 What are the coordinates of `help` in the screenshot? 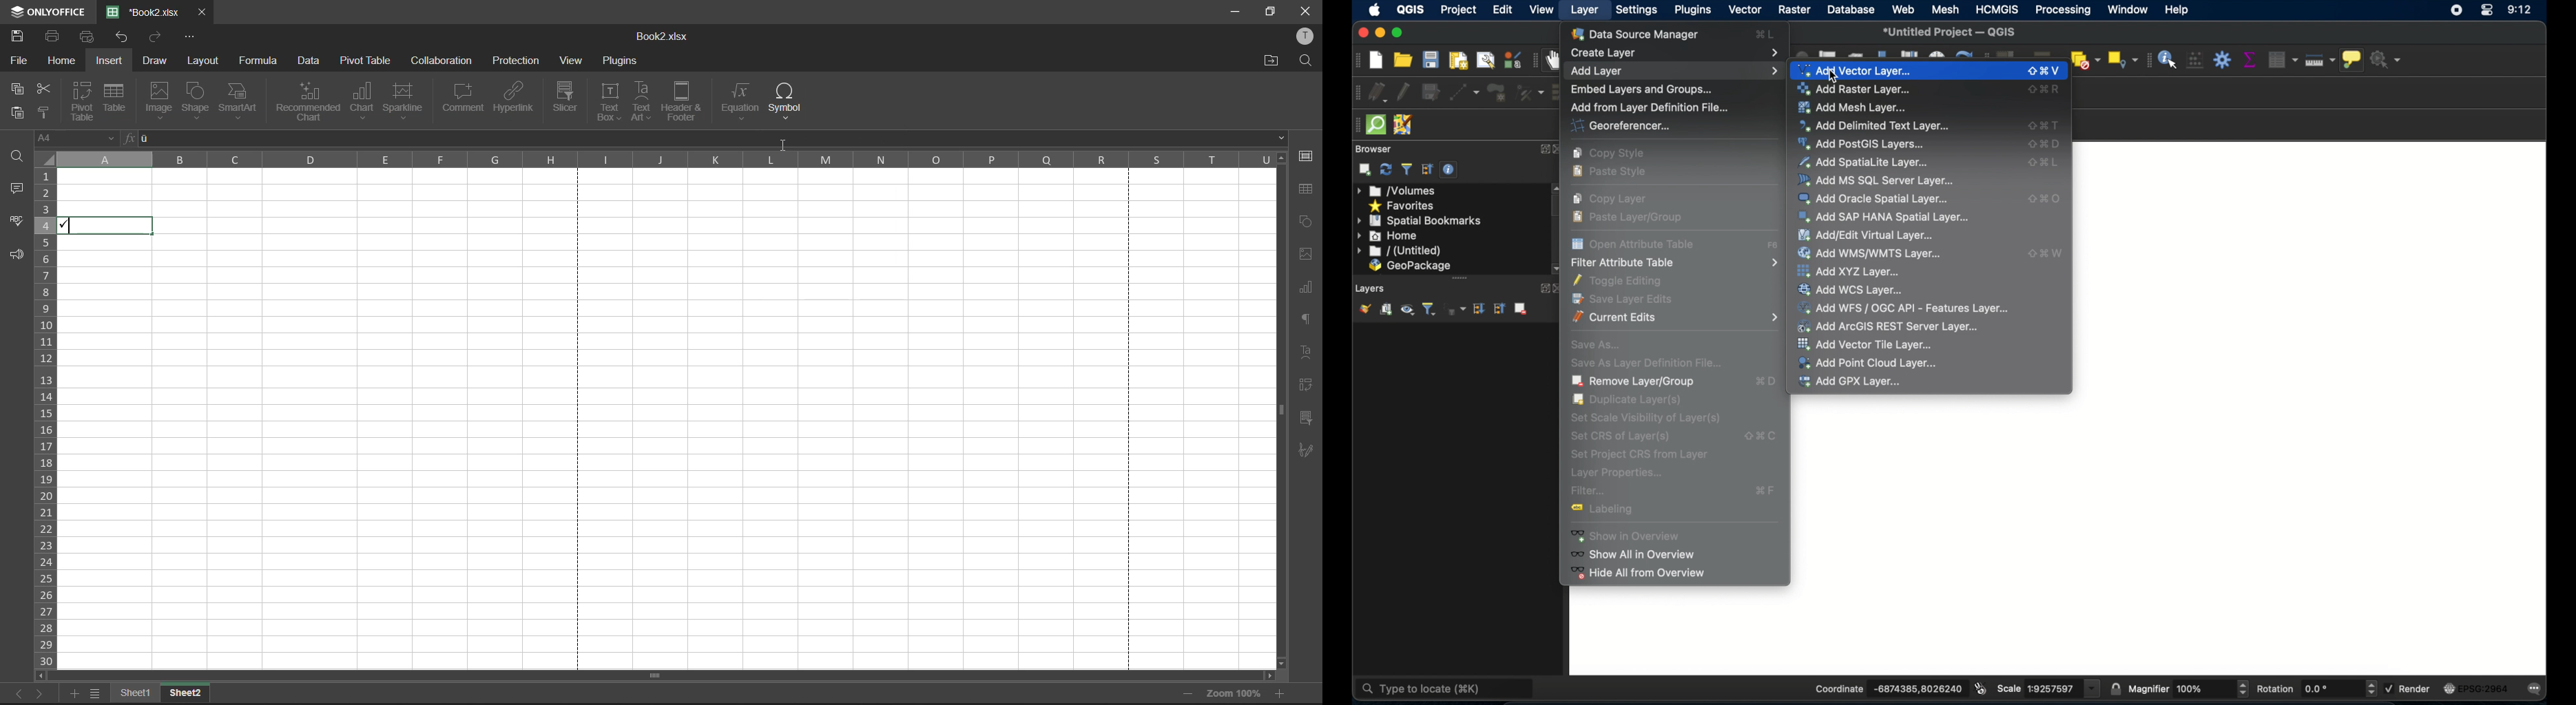 It's located at (2182, 10).